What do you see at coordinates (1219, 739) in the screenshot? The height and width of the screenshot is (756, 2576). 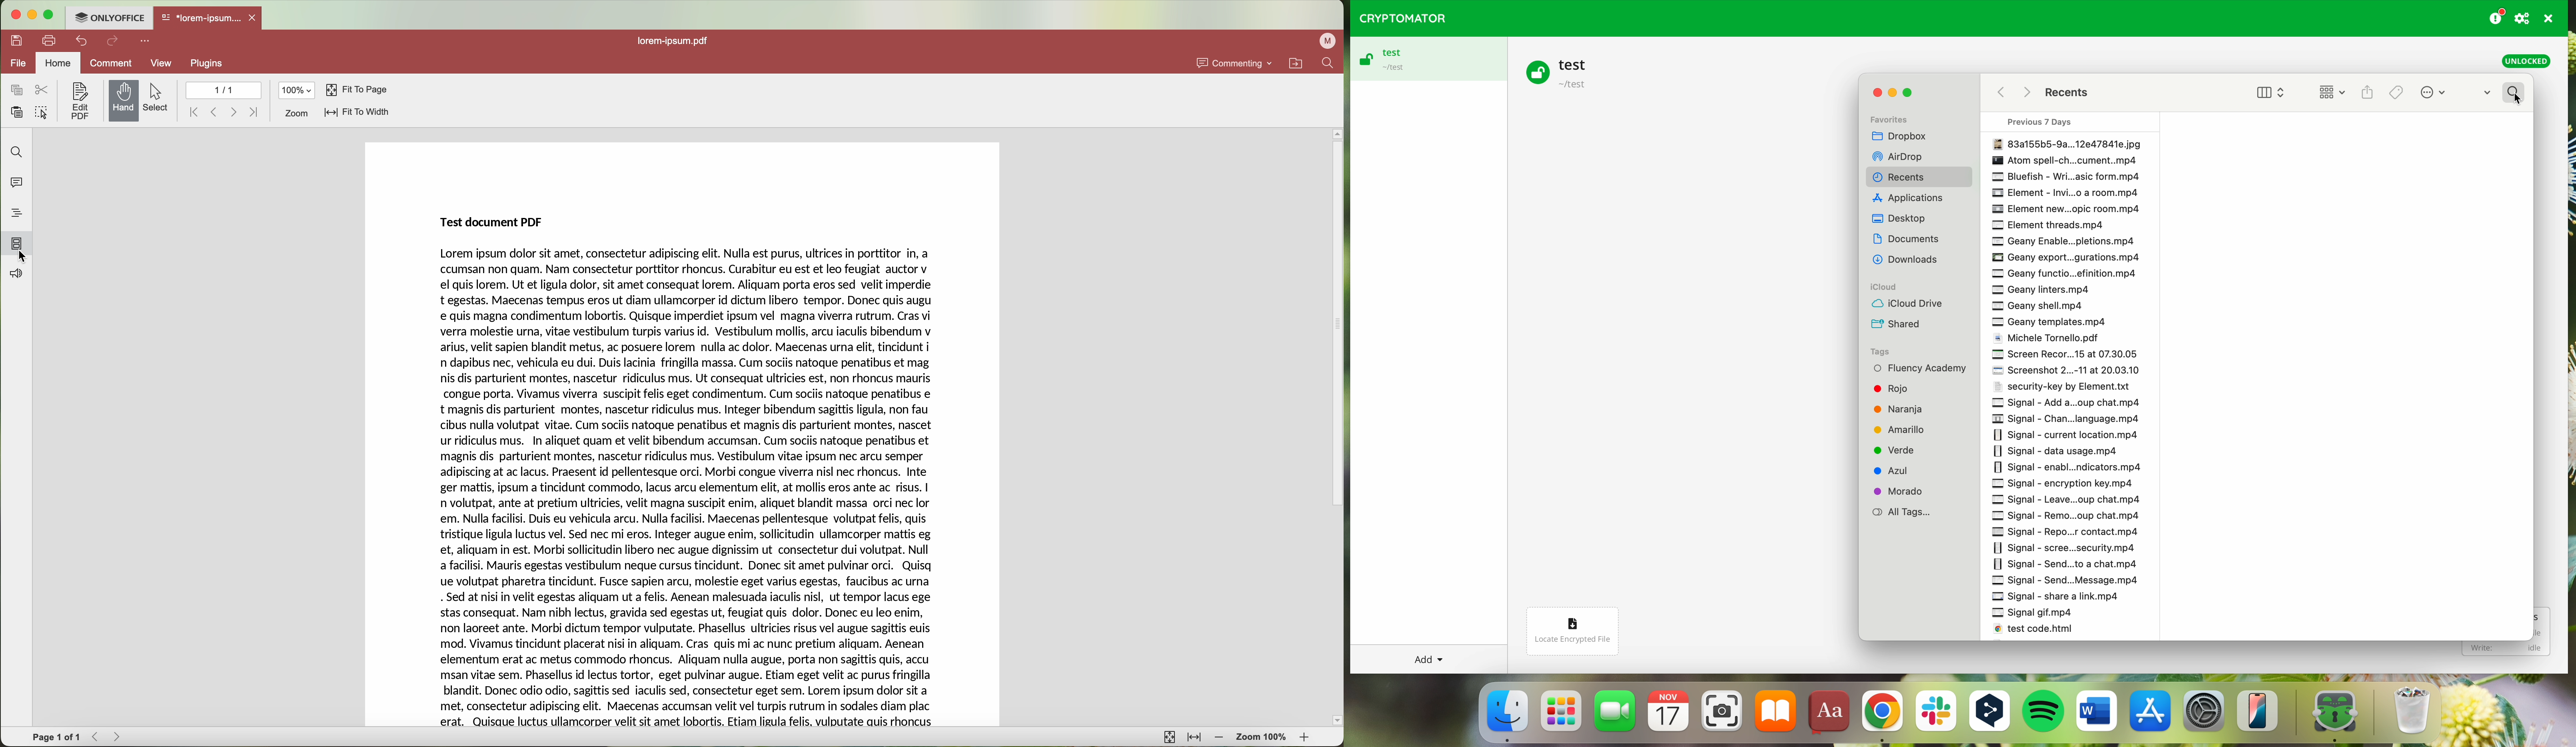 I see `zoom out` at bounding box center [1219, 739].